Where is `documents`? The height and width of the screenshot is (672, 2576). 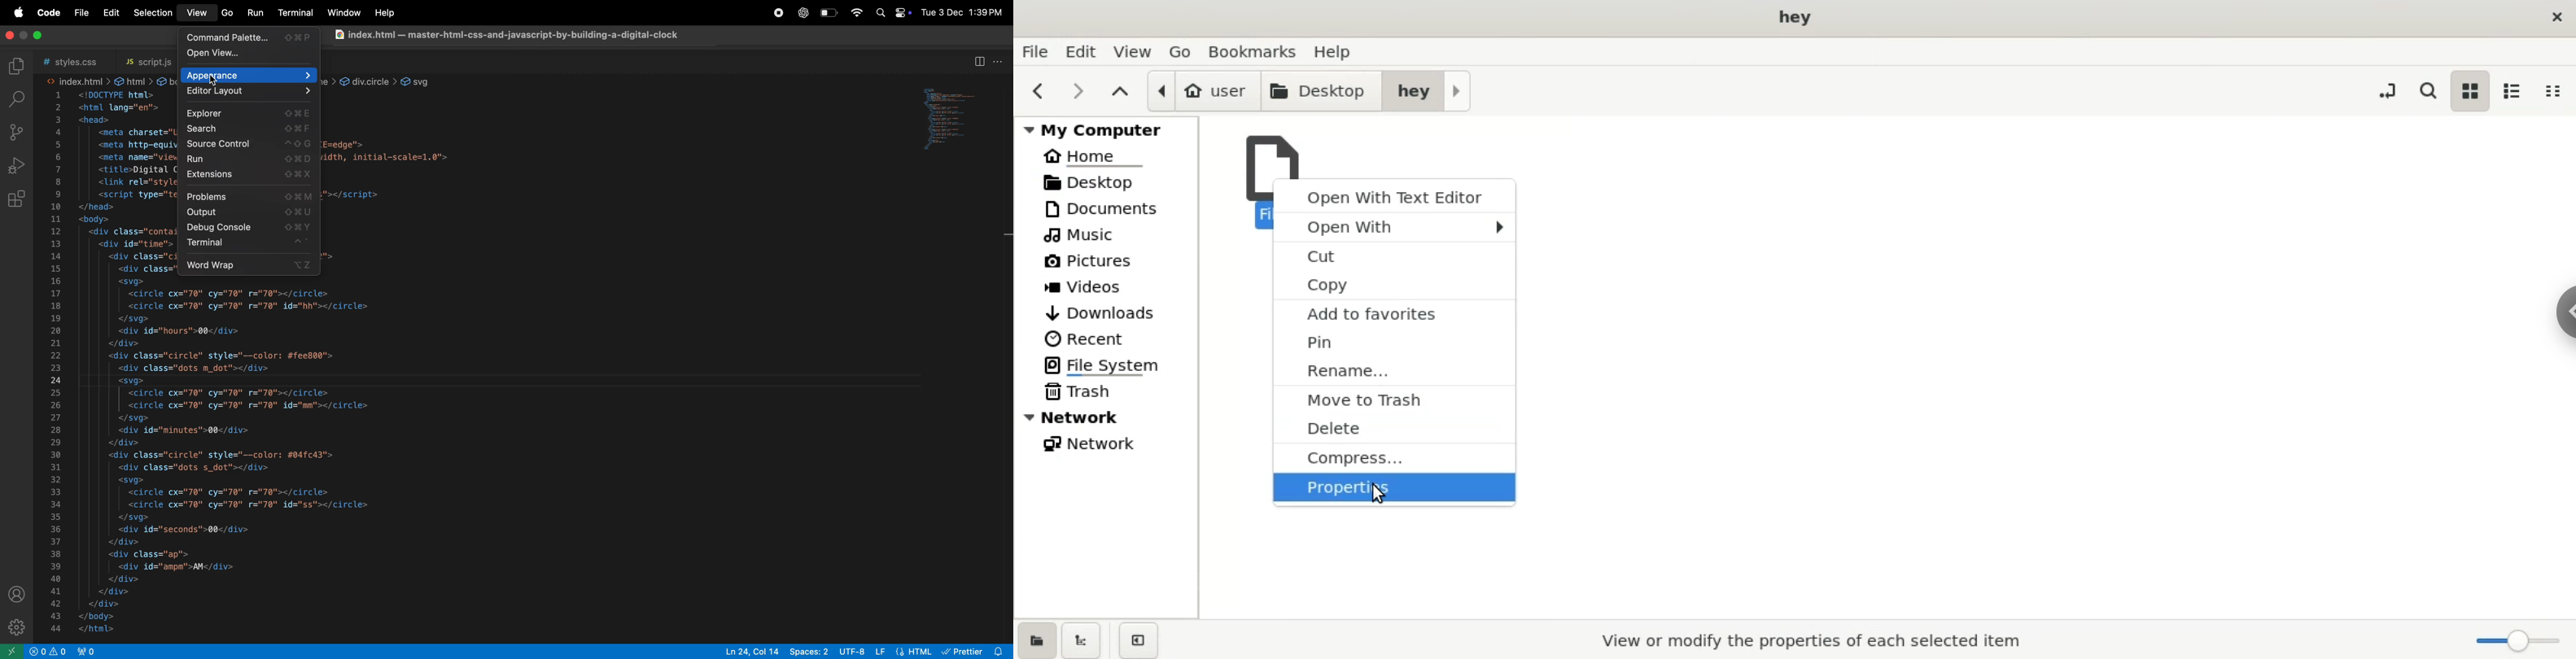 documents is located at coordinates (1106, 210).